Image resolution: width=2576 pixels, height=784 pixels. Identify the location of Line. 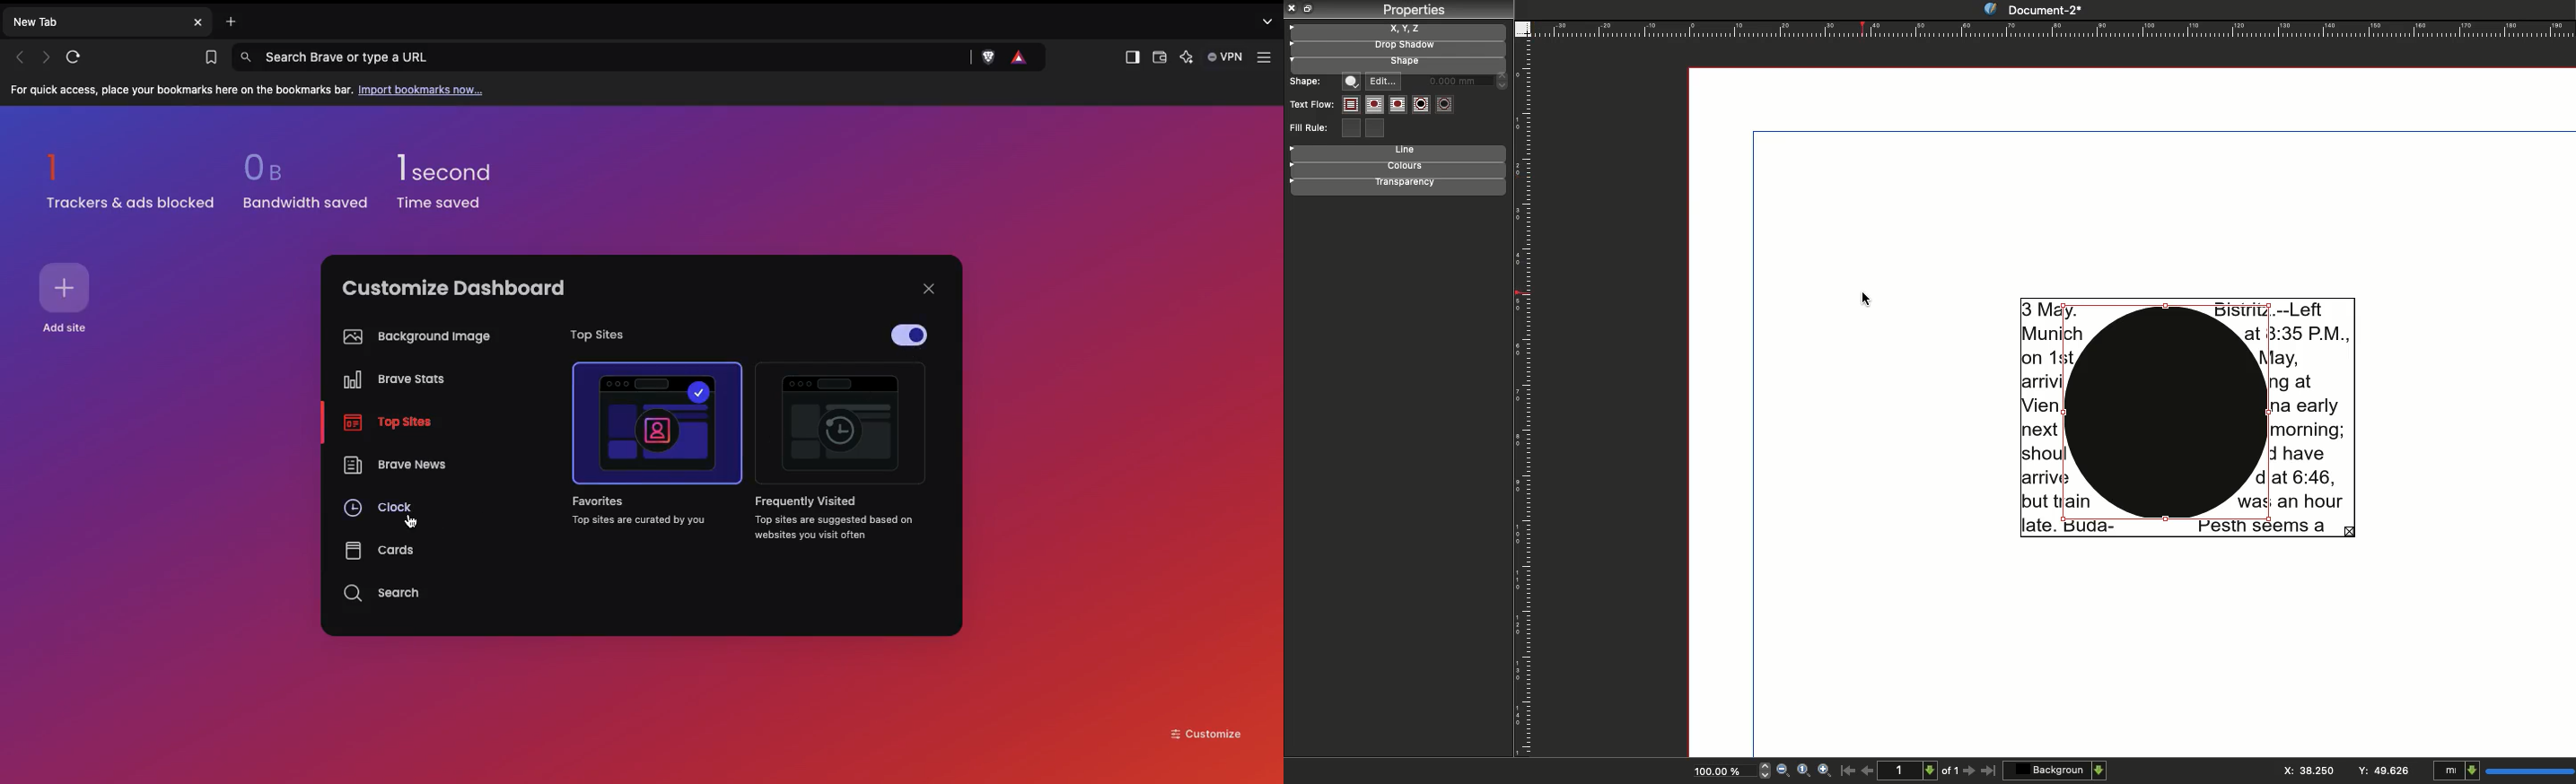
(1403, 152).